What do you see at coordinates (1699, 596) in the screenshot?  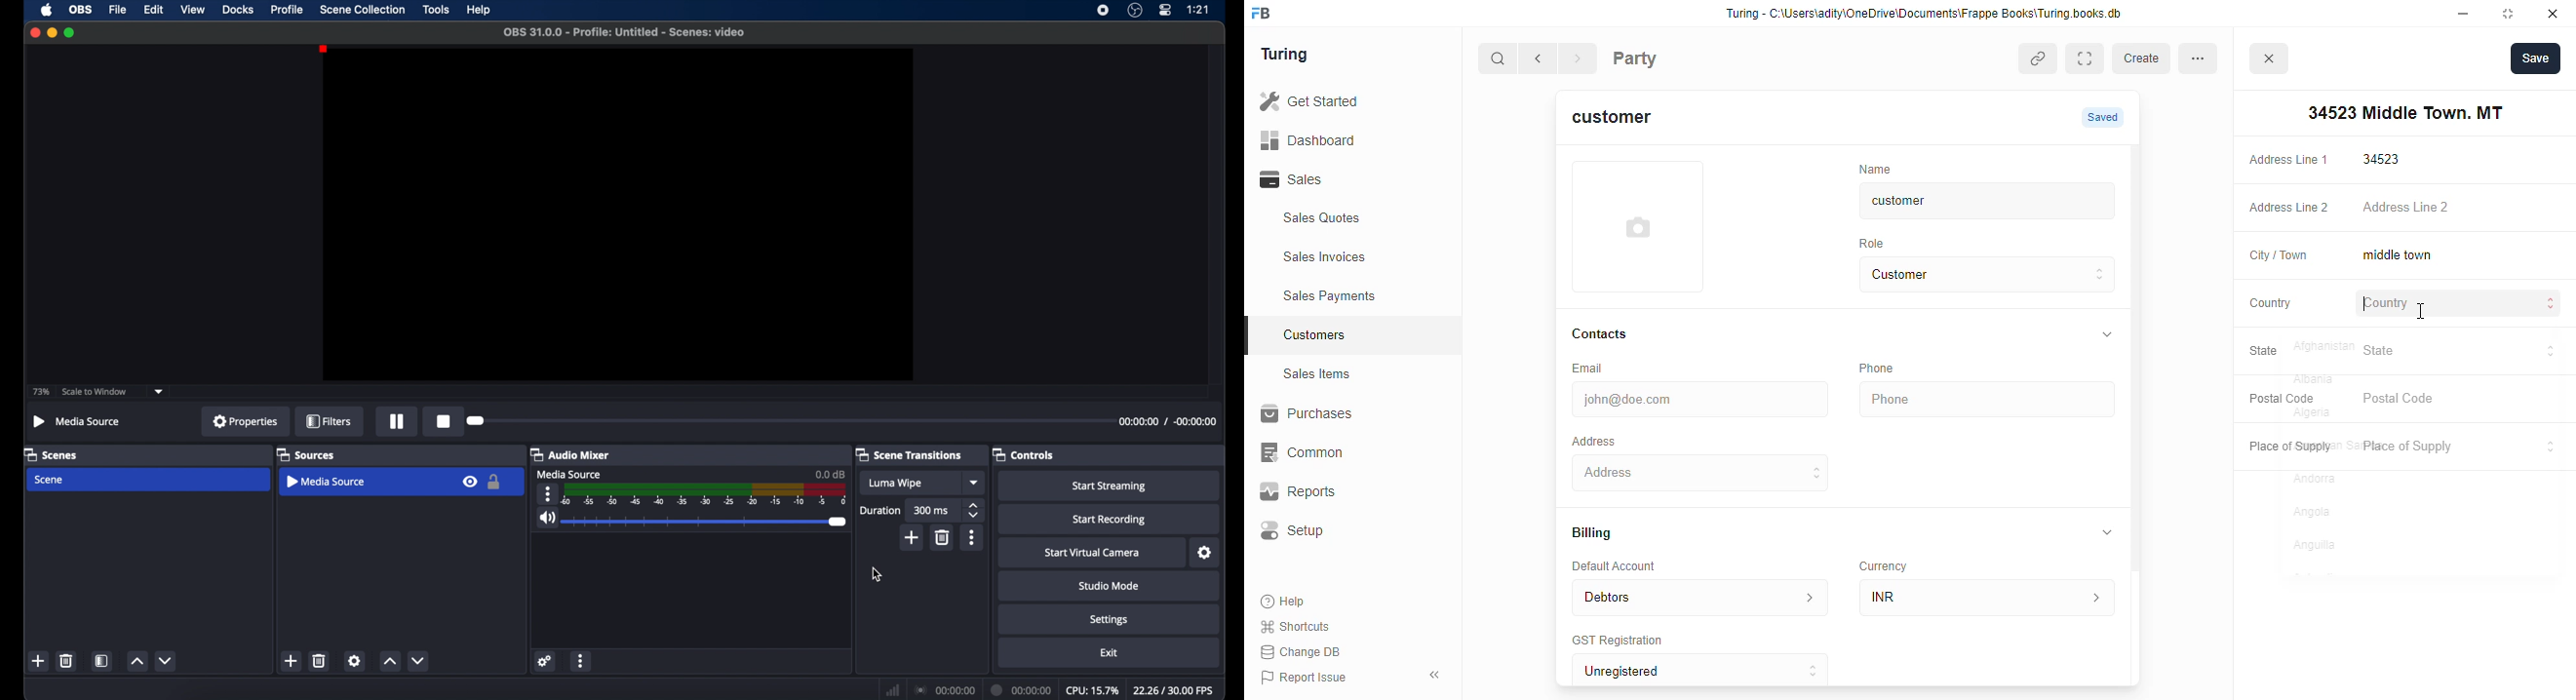 I see `Debtors` at bounding box center [1699, 596].